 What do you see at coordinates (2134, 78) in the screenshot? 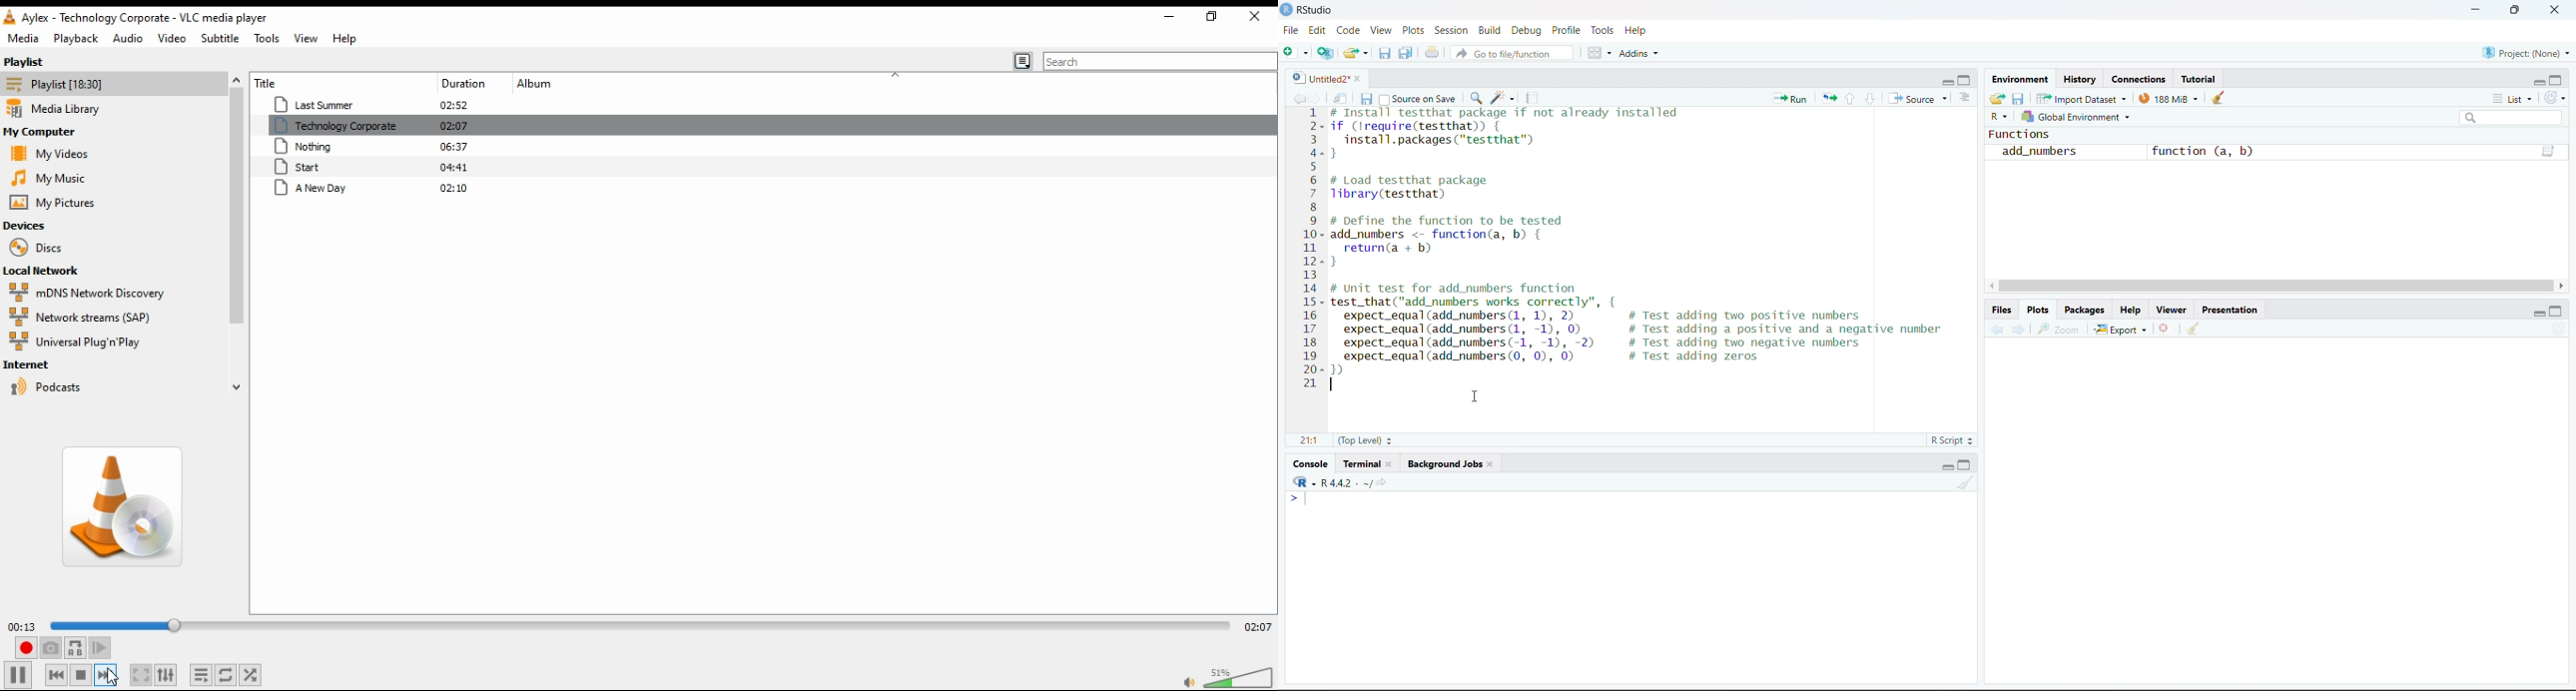
I see `Connections` at bounding box center [2134, 78].